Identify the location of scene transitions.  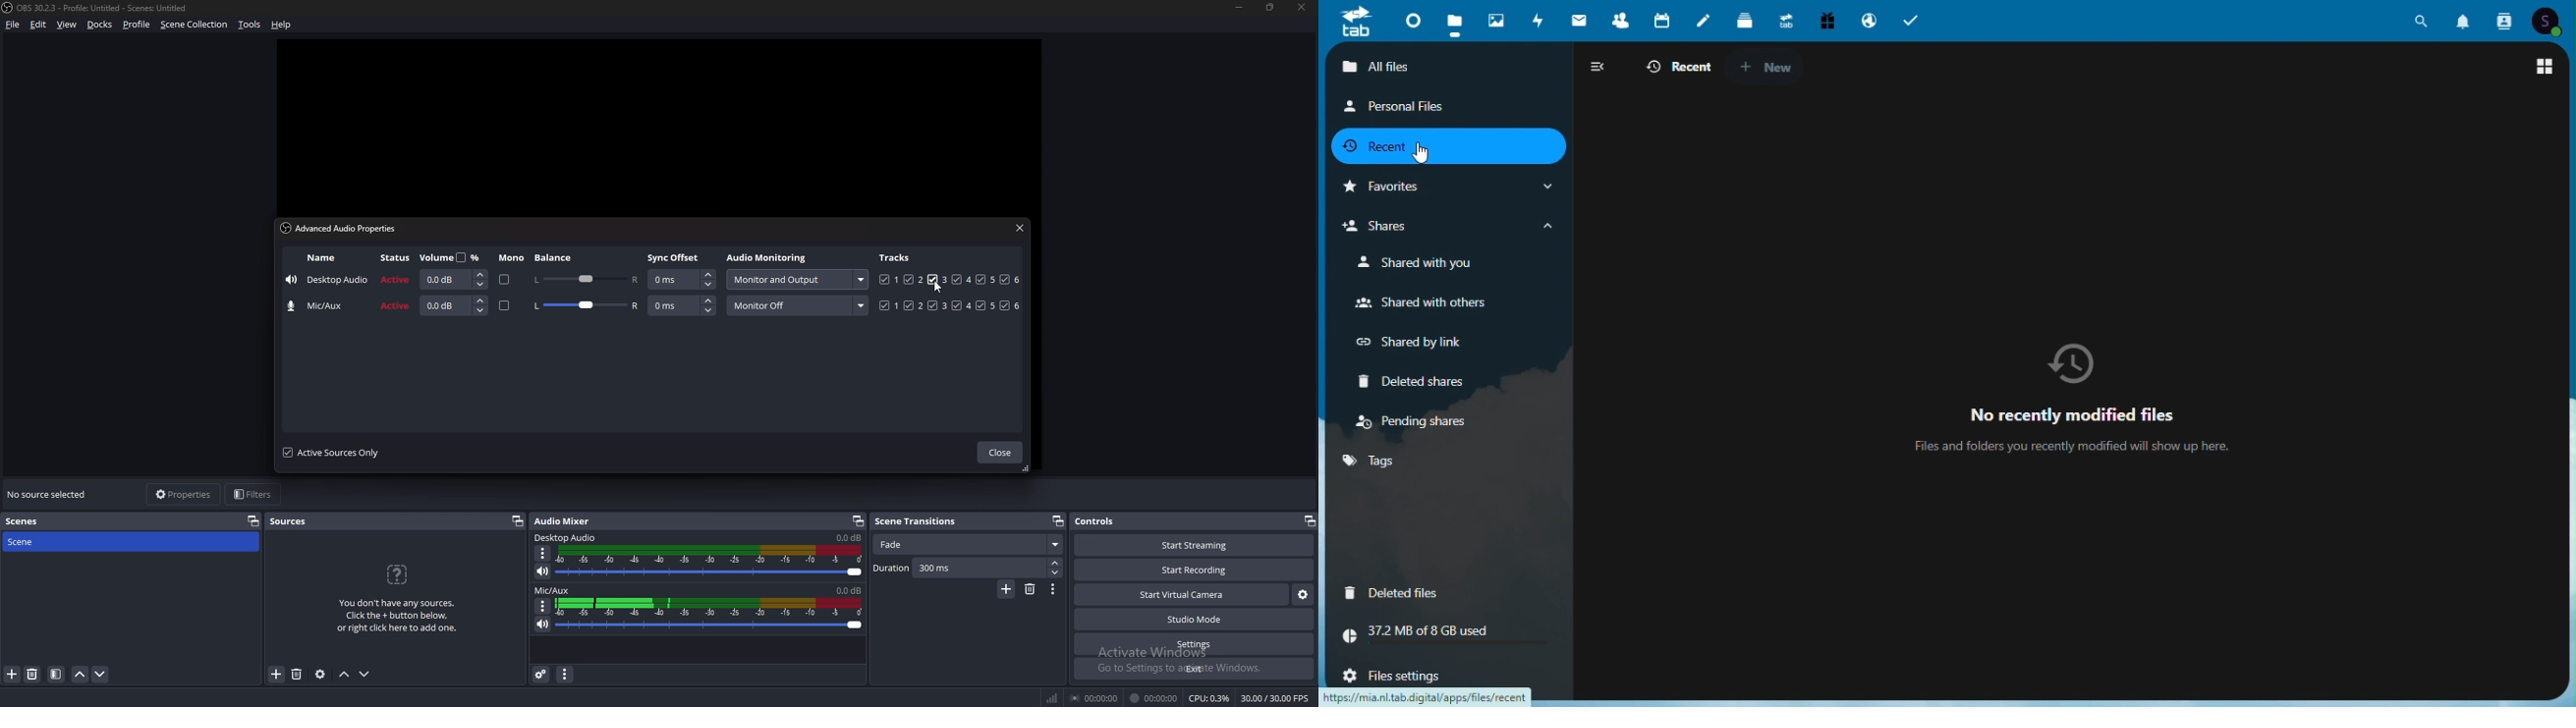
(923, 520).